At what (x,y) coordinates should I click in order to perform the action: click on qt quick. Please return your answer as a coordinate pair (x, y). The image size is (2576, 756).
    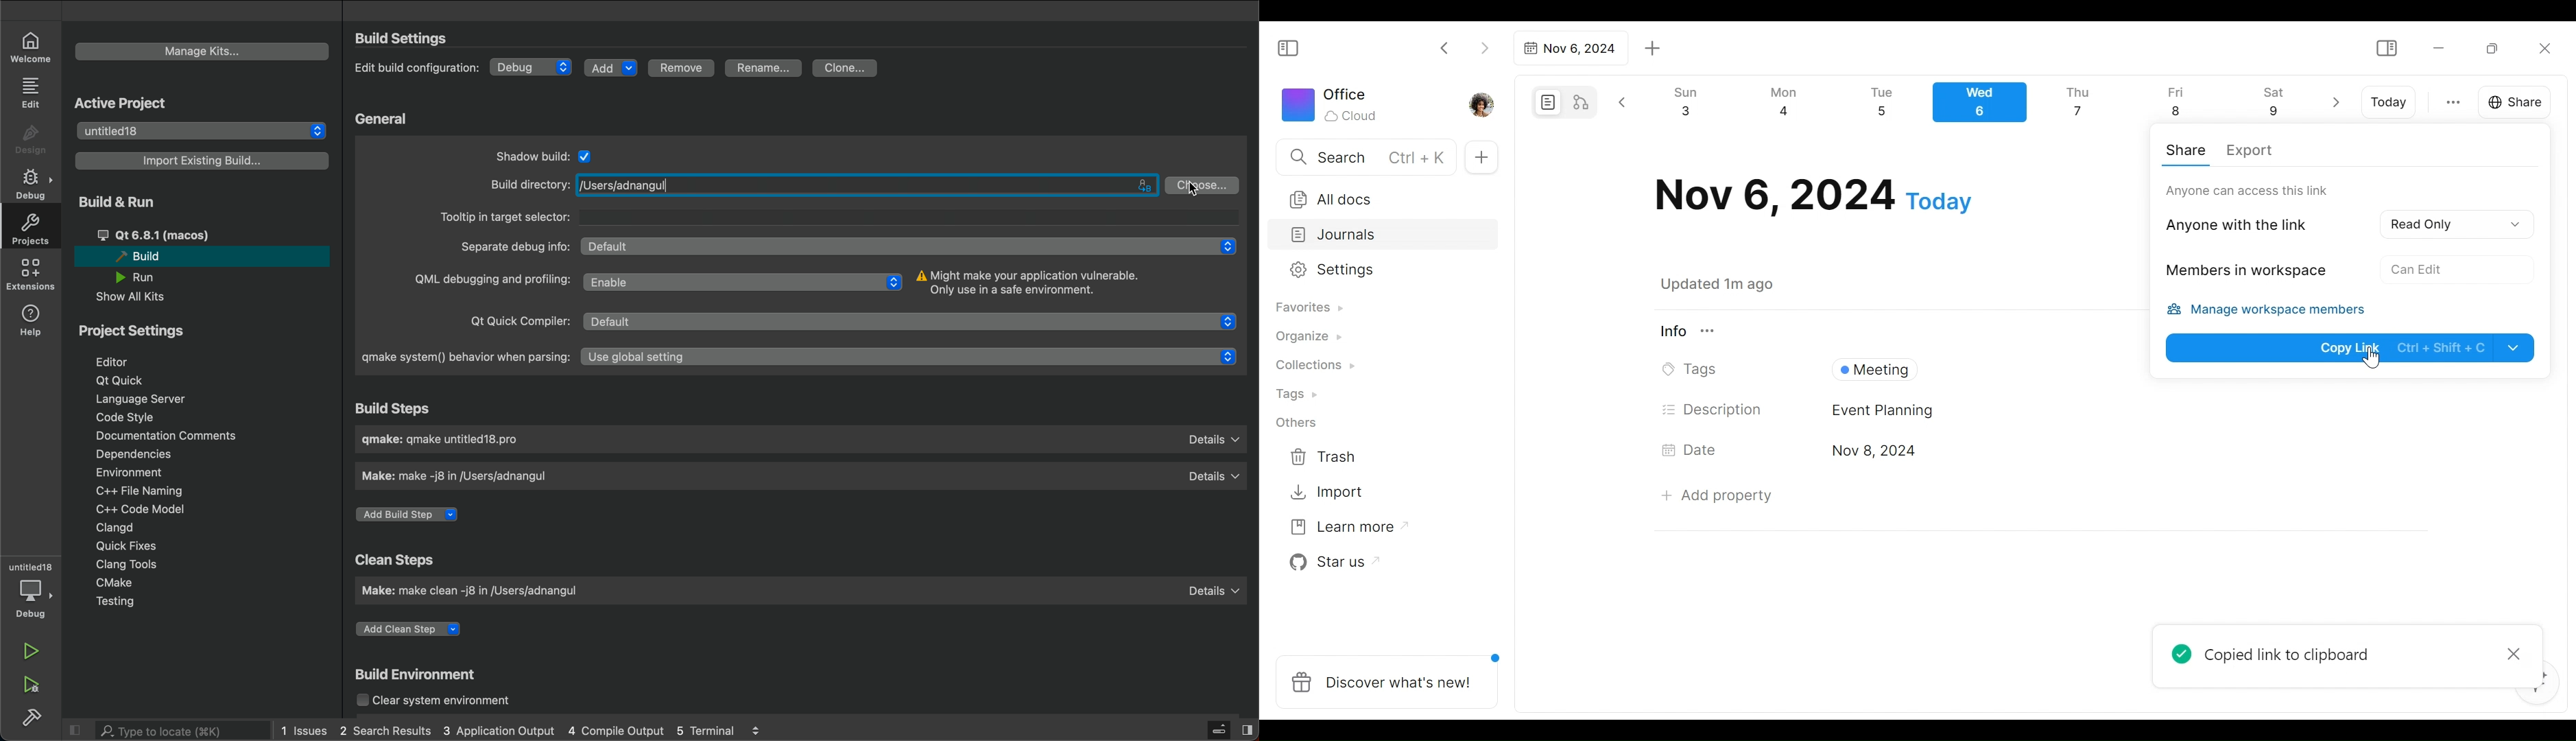
    Looking at the image, I should click on (132, 380).